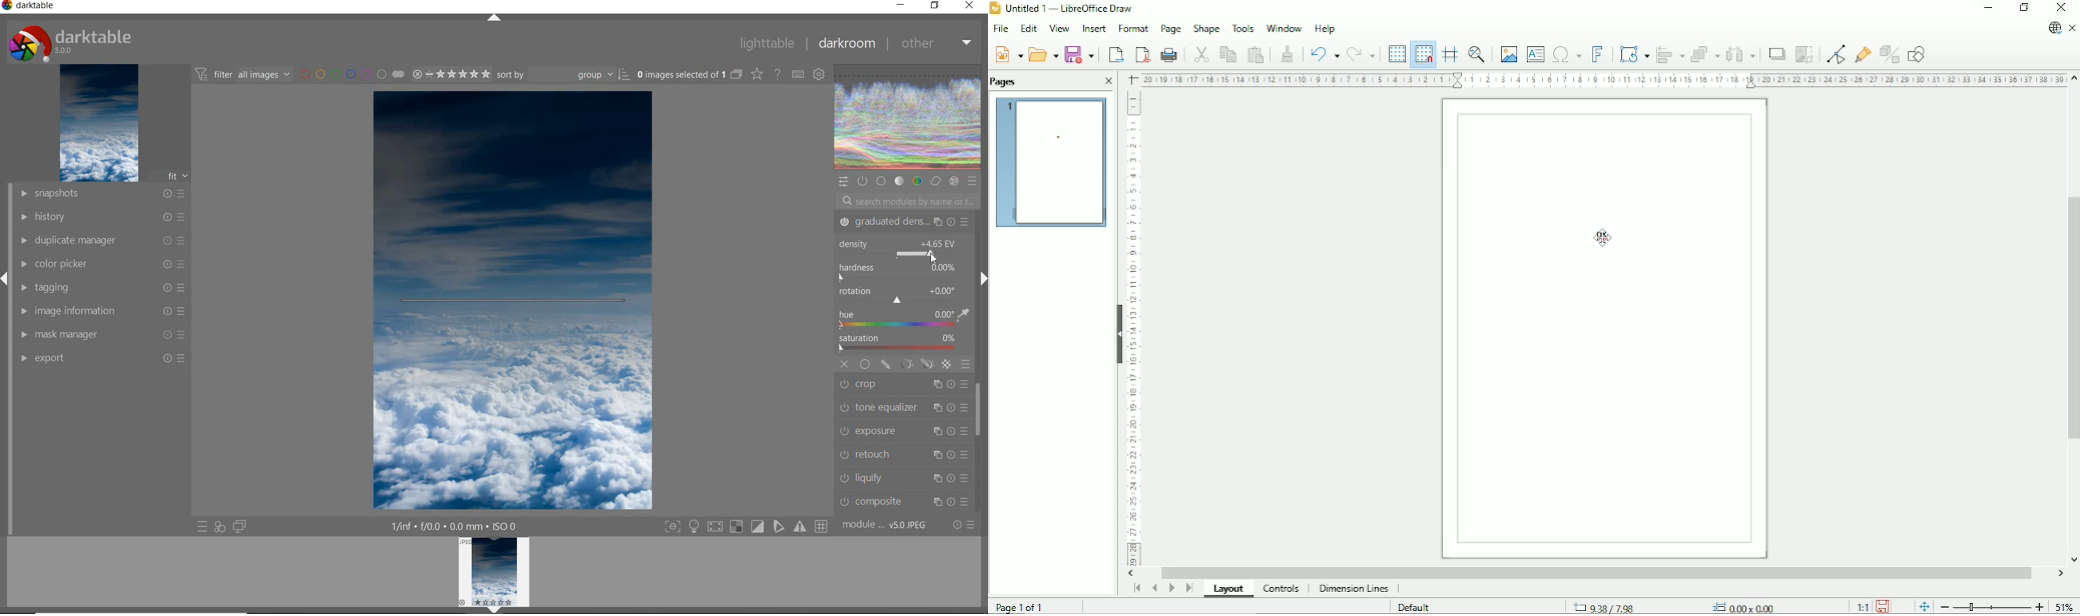  Describe the element at coordinates (903, 454) in the screenshot. I see `retouch` at that location.